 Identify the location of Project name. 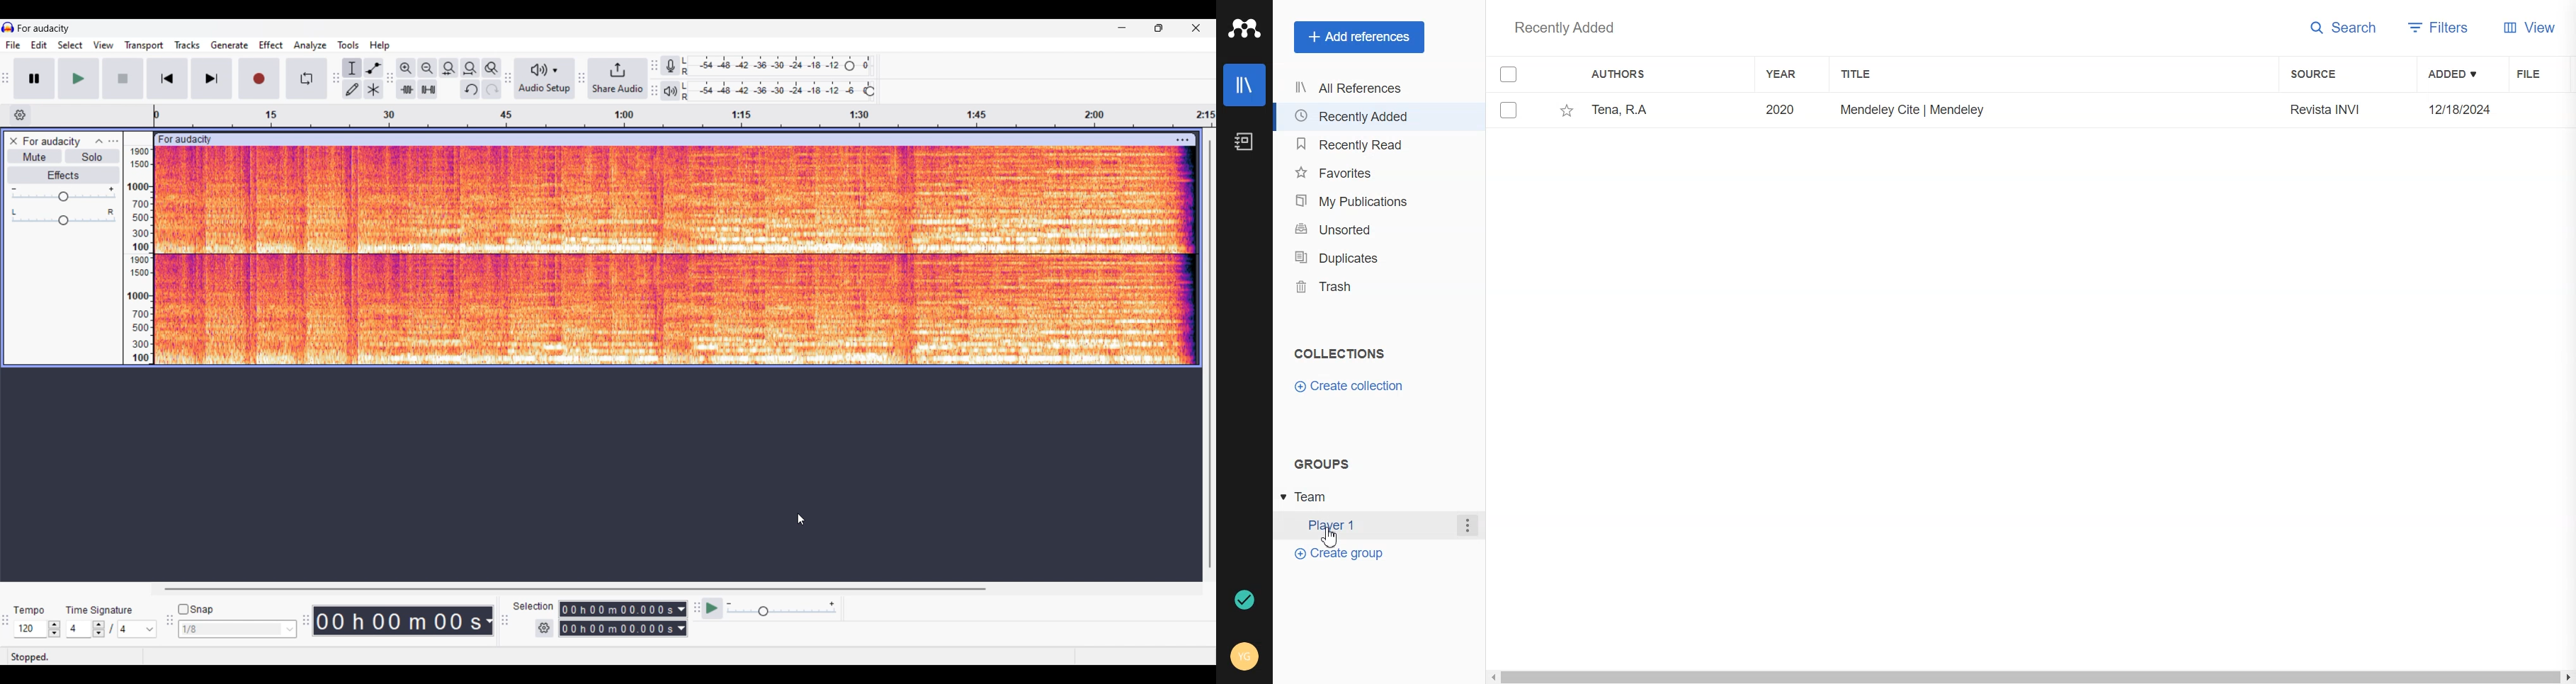
(44, 28).